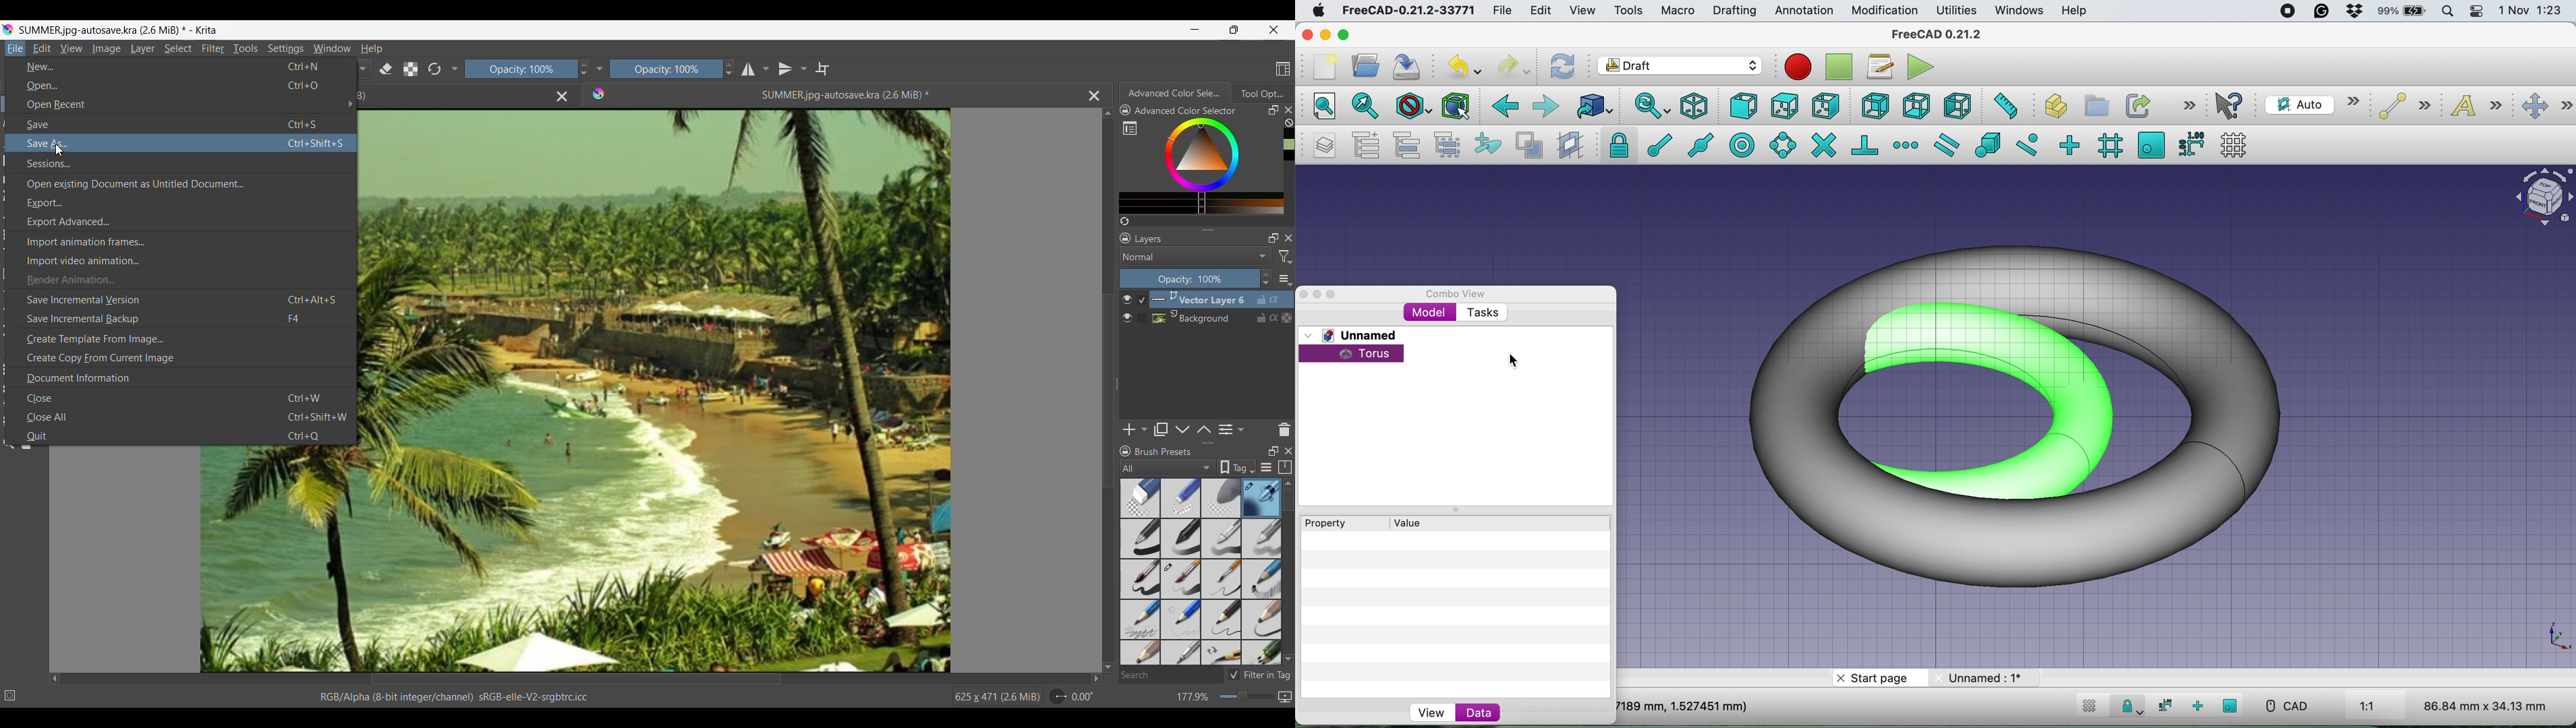  I want to click on snap extension, so click(1906, 144).